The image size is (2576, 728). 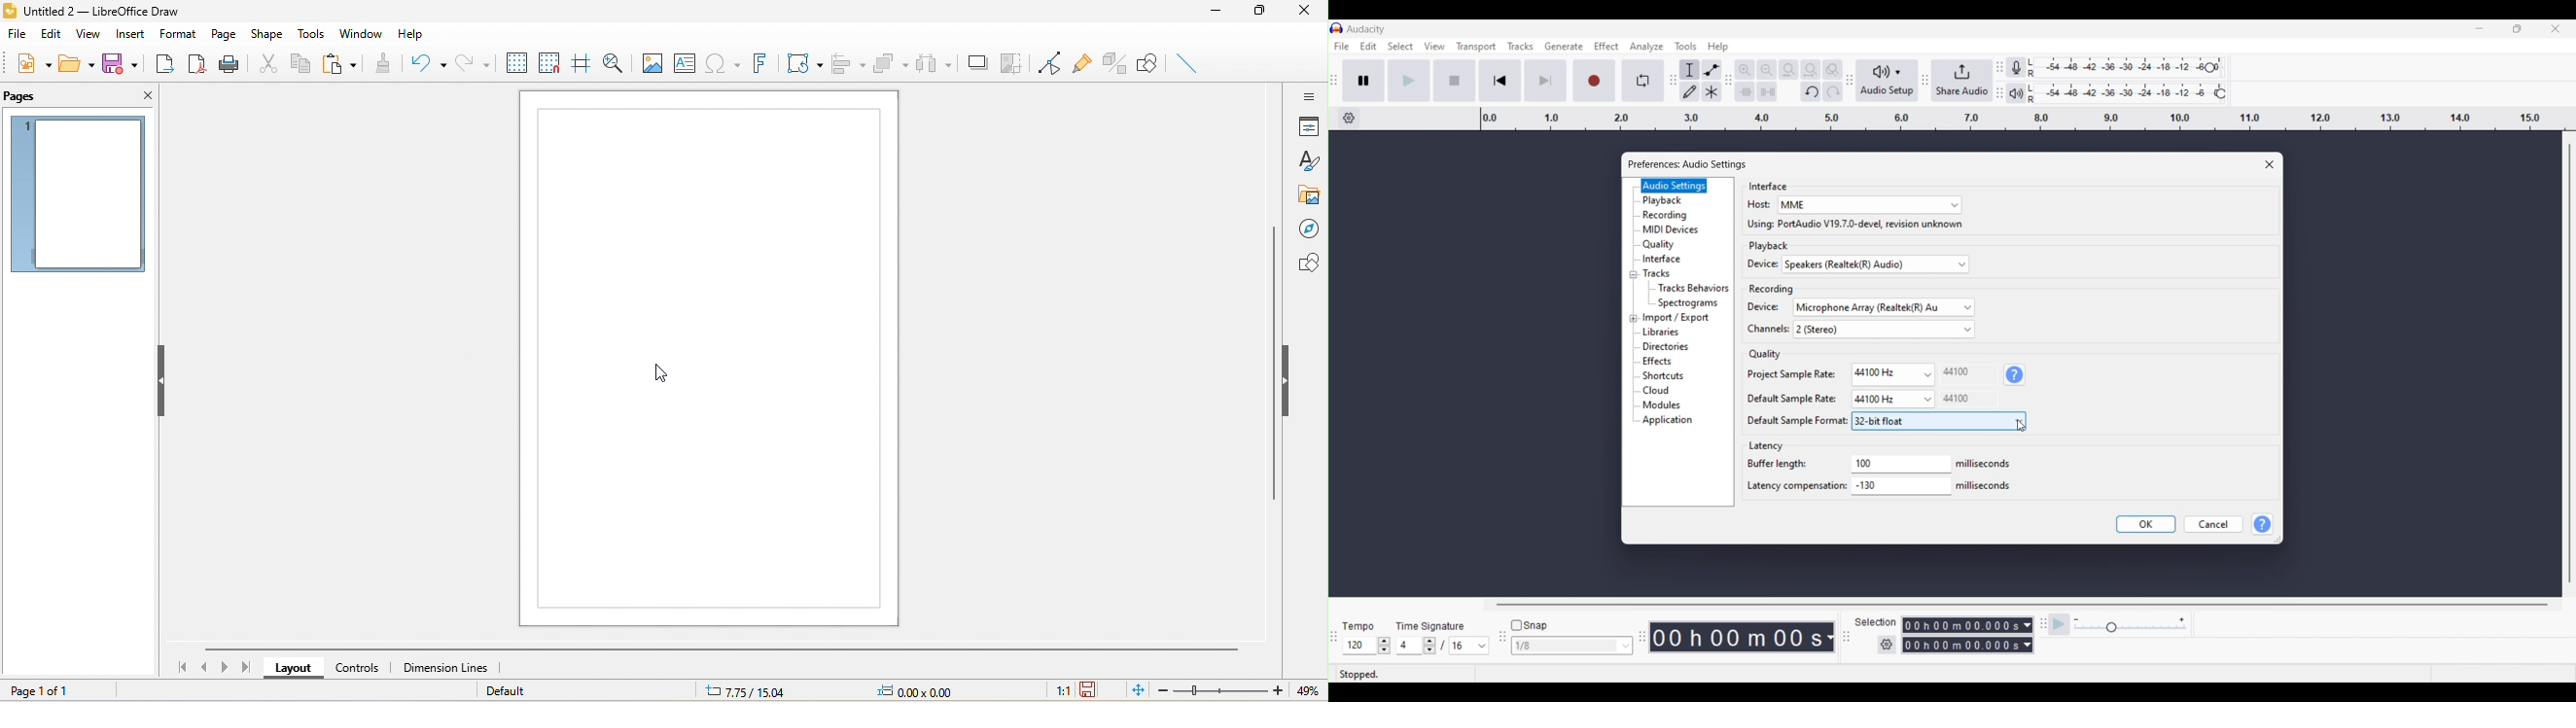 What do you see at coordinates (1900, 485) in the screenshot?
I see `Type in latency compensation` at bounding box center [1900, 485].